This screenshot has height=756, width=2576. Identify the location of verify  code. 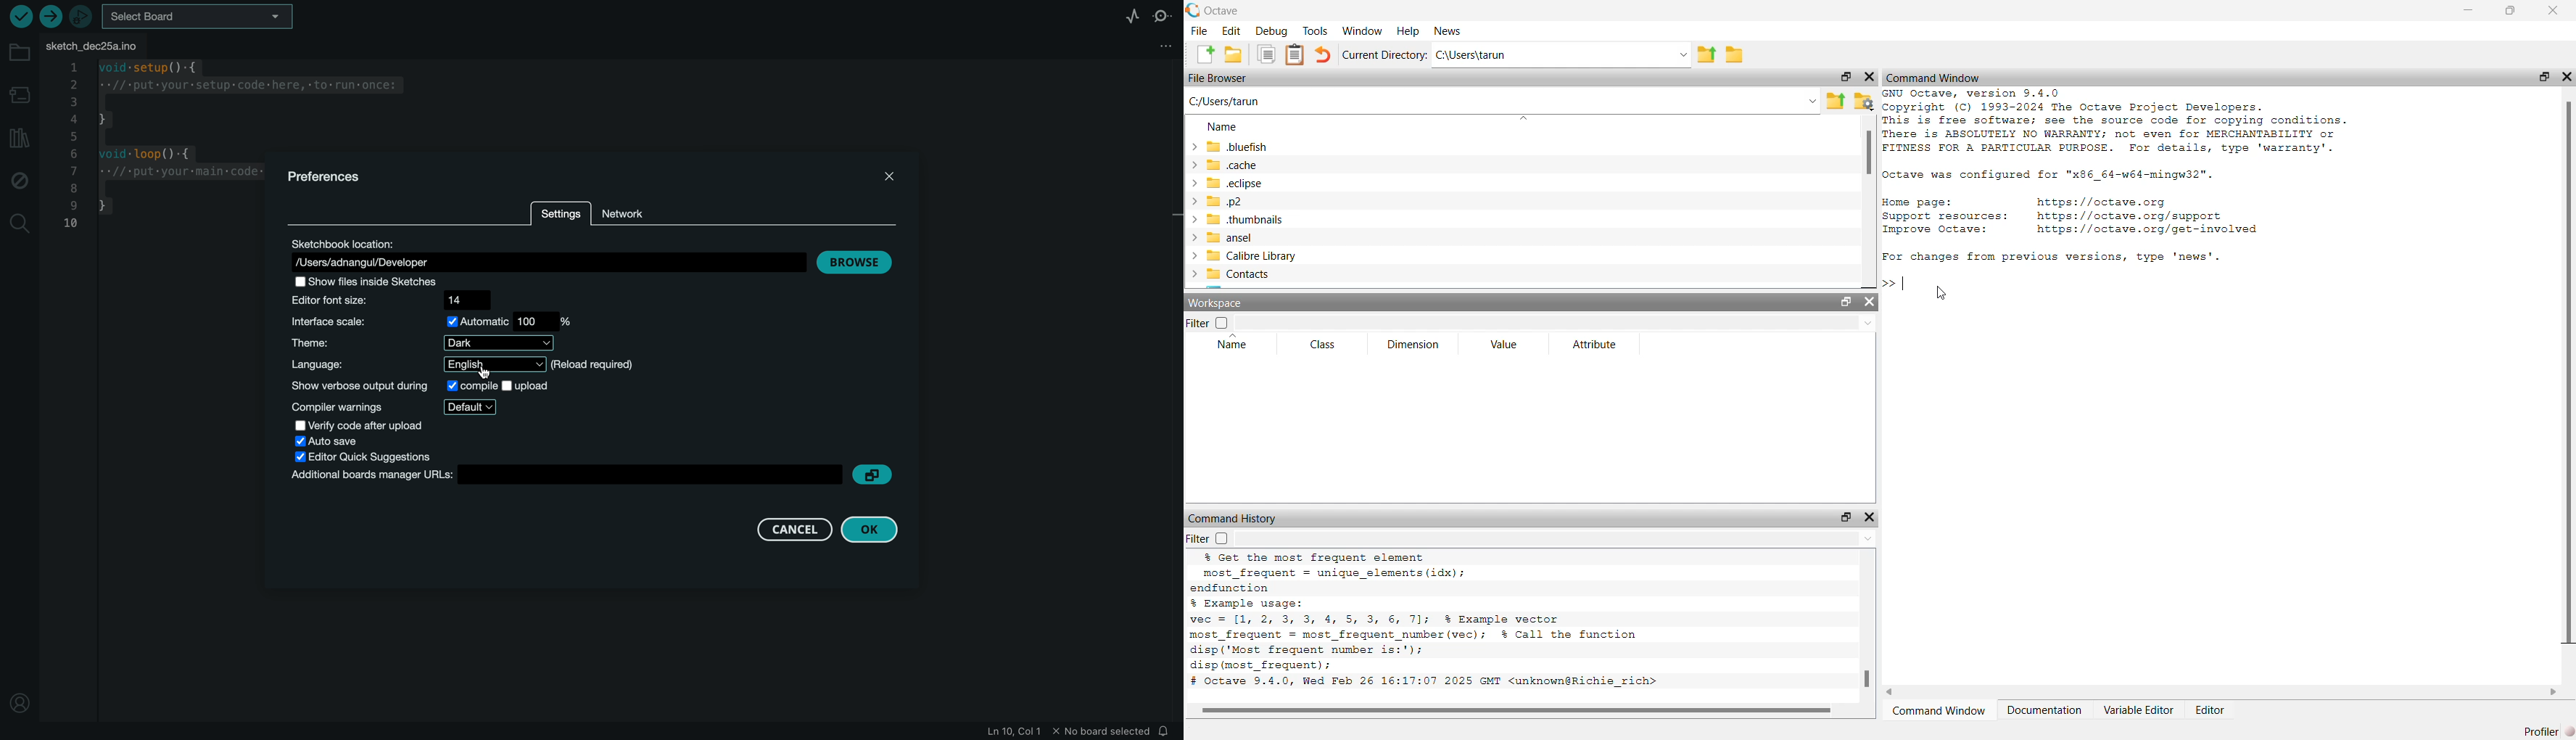
(359, 424).